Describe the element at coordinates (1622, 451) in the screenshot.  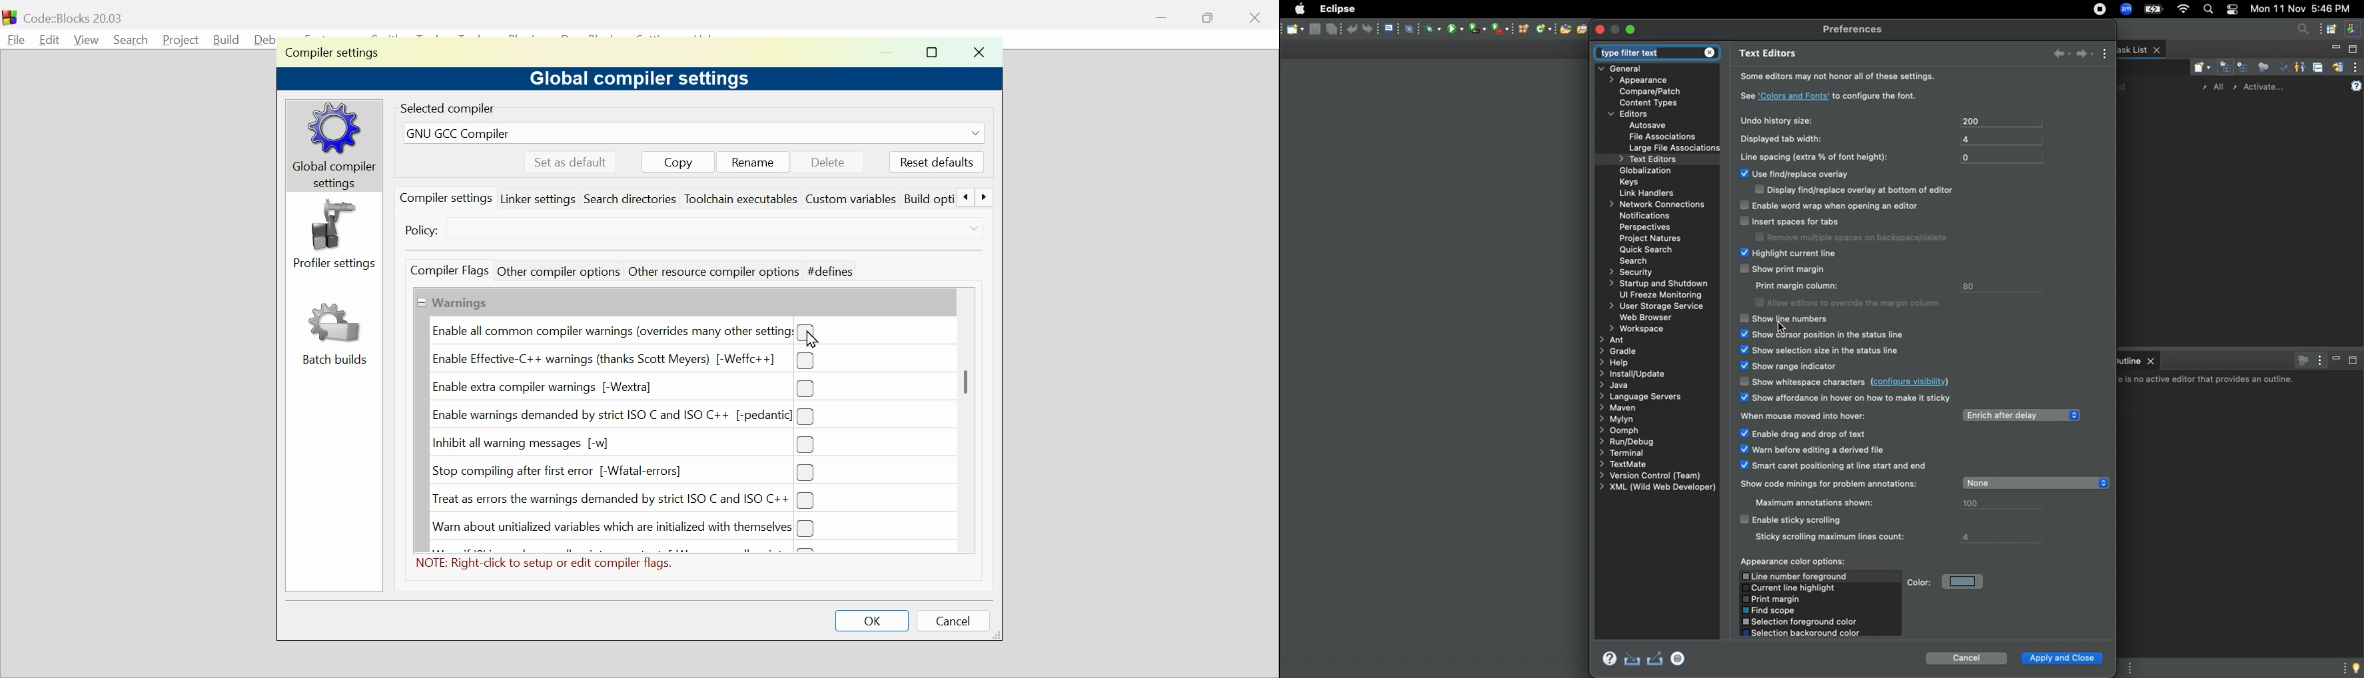
I see `Terminal` at that location.